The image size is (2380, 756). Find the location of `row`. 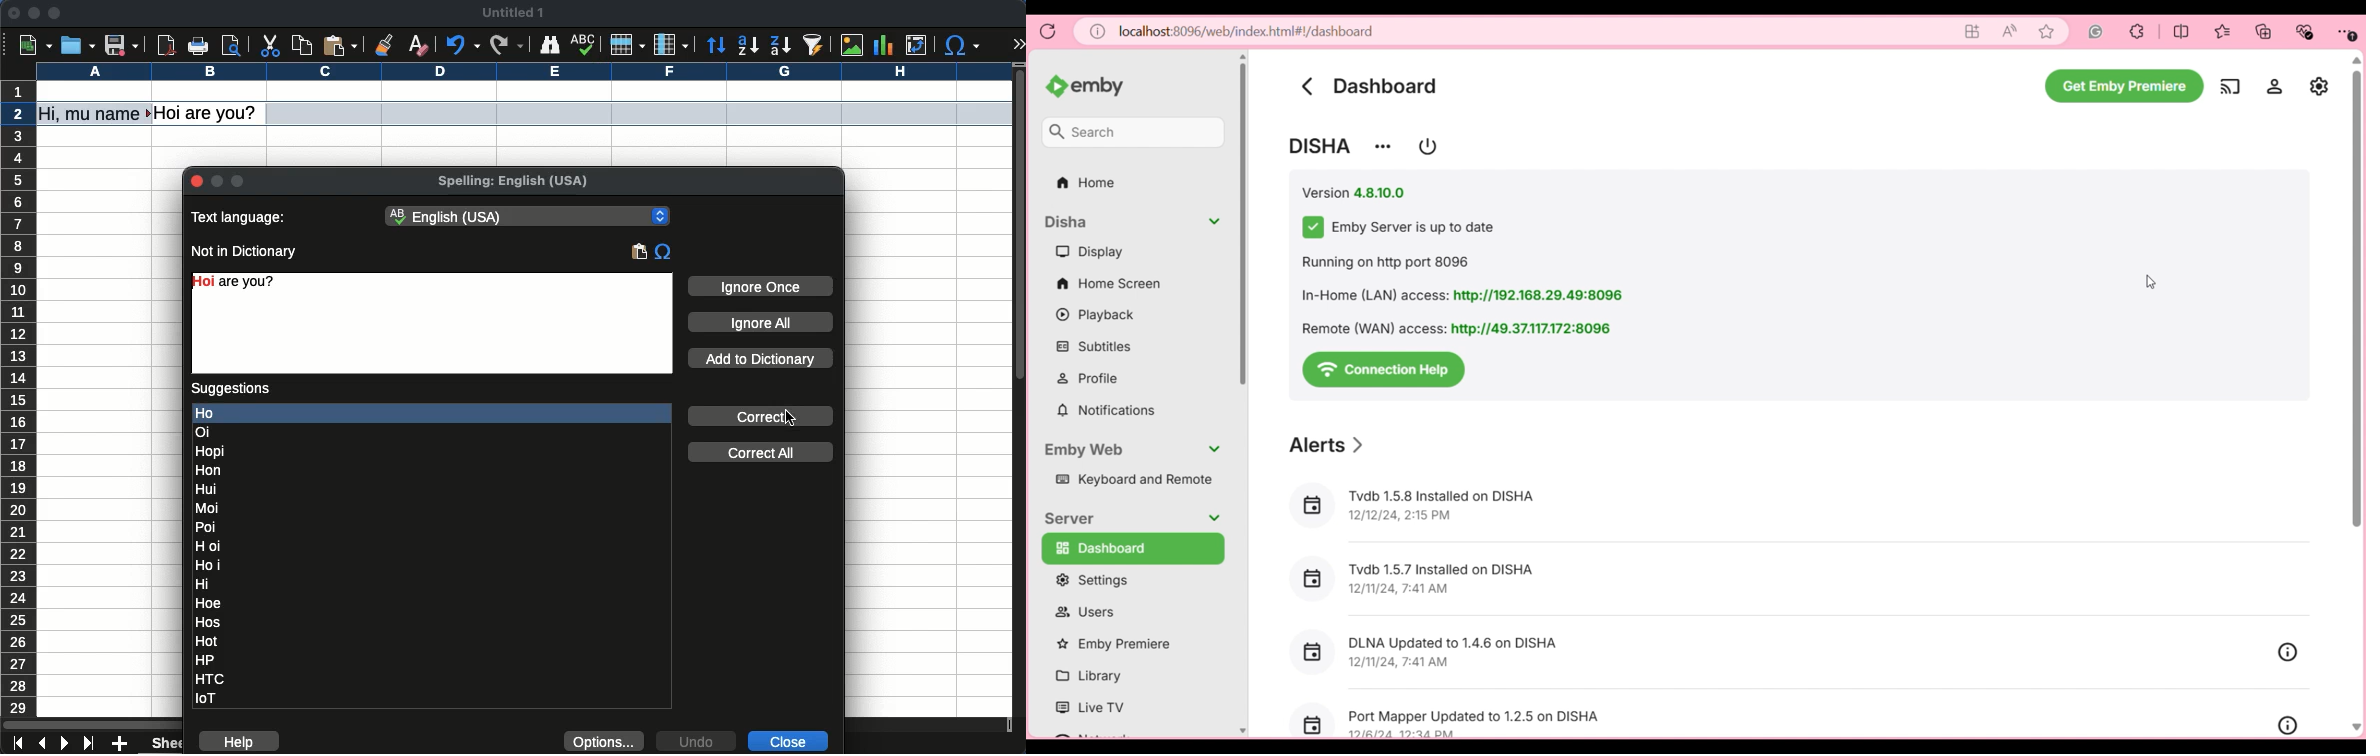

row is located at coordinates (627, 46).